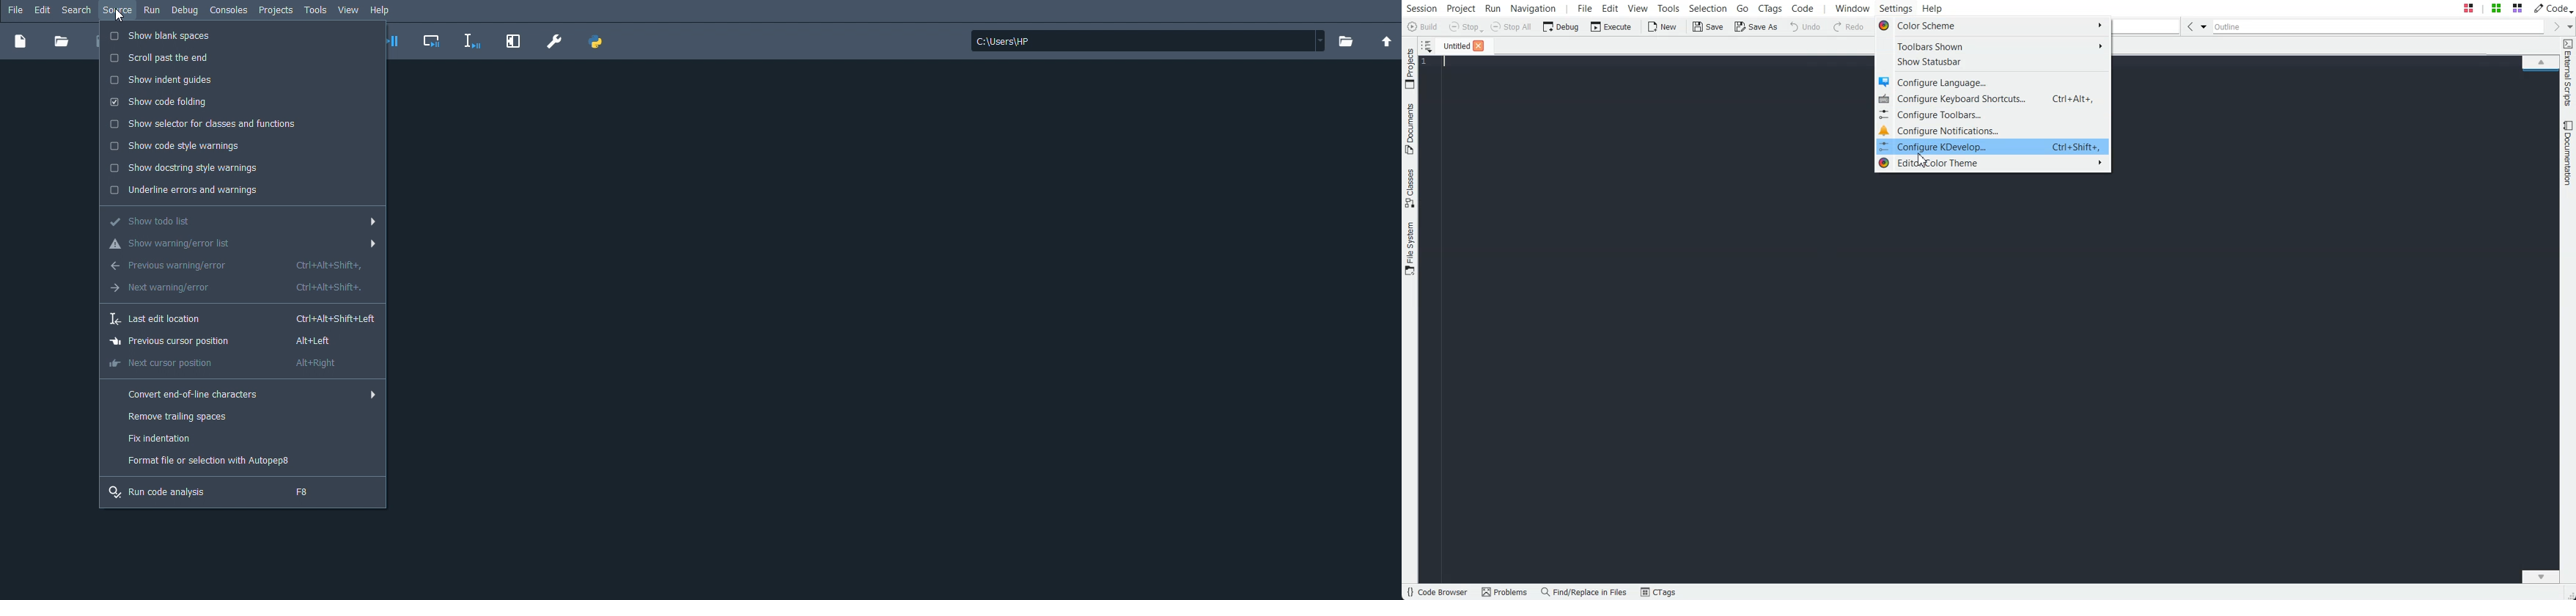 Image resolution: width=2576 pixels, height=616 pixels. What do you see at coordinates (15, 10) in the screenshot?
I see `File` at bounding box center [15, 10].